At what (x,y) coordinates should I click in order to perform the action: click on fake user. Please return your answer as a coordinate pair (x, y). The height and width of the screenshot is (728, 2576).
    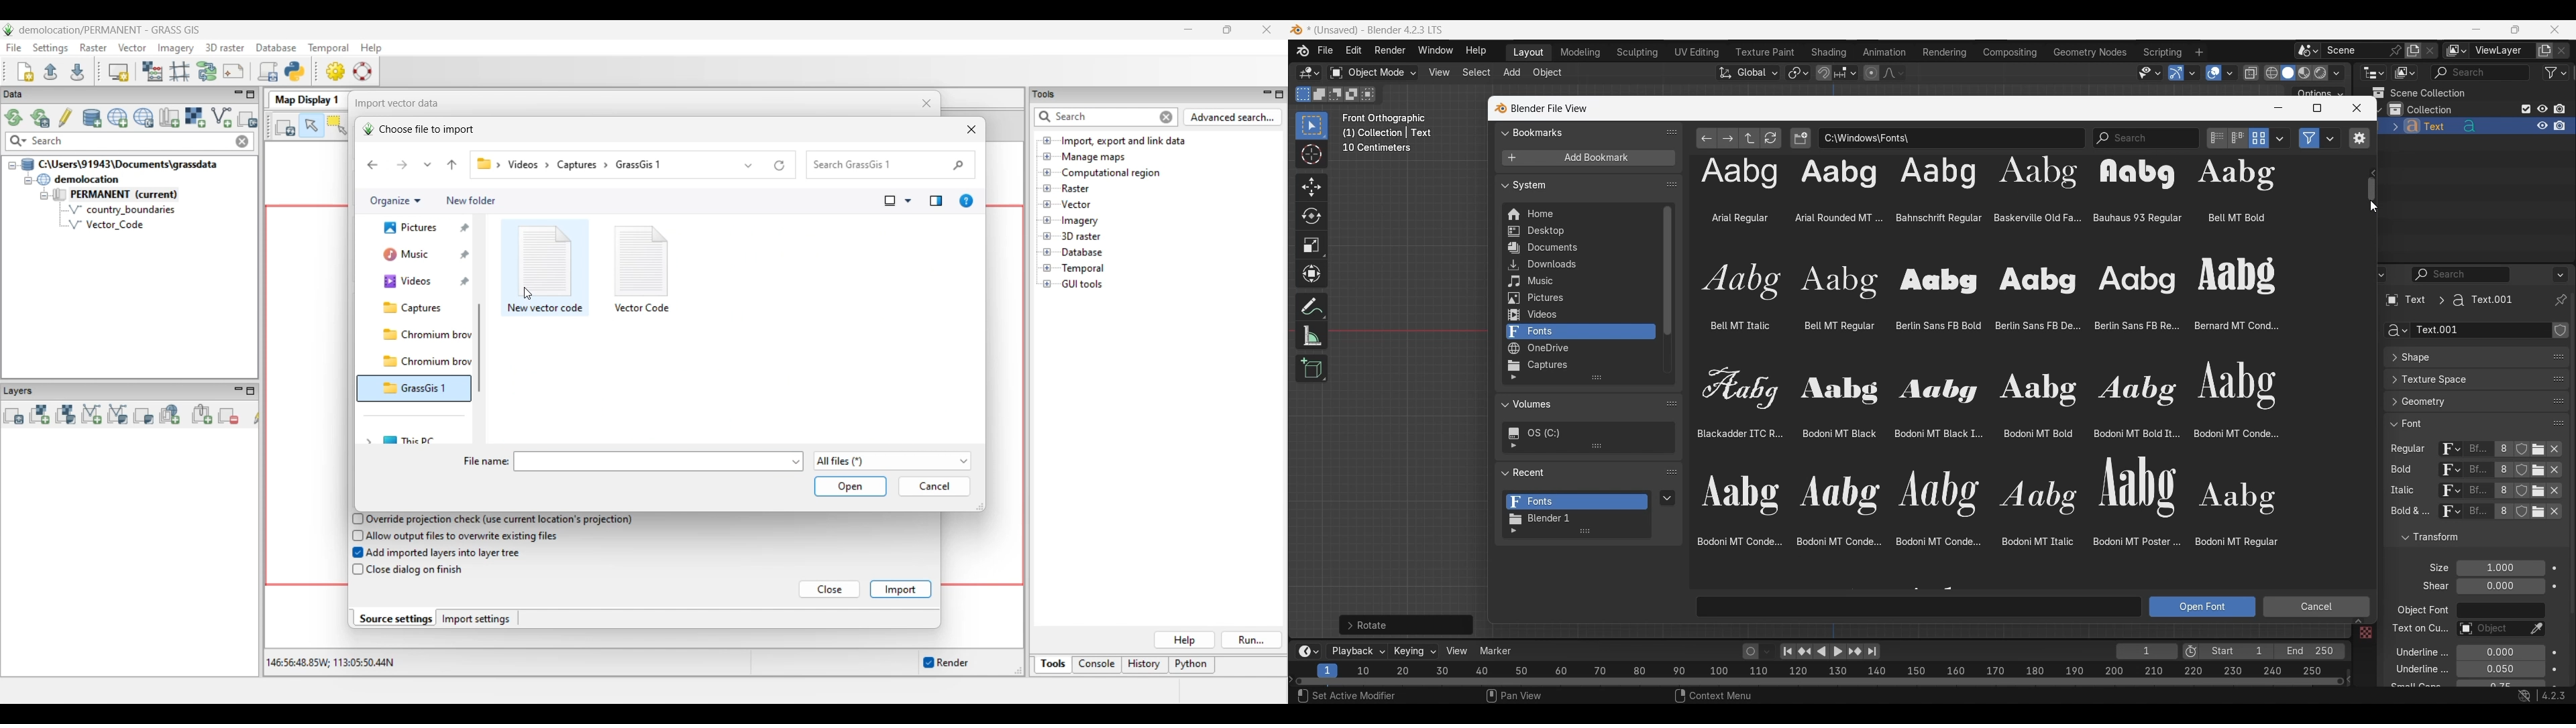
    Looking at the image, I should click on (2524, 517).